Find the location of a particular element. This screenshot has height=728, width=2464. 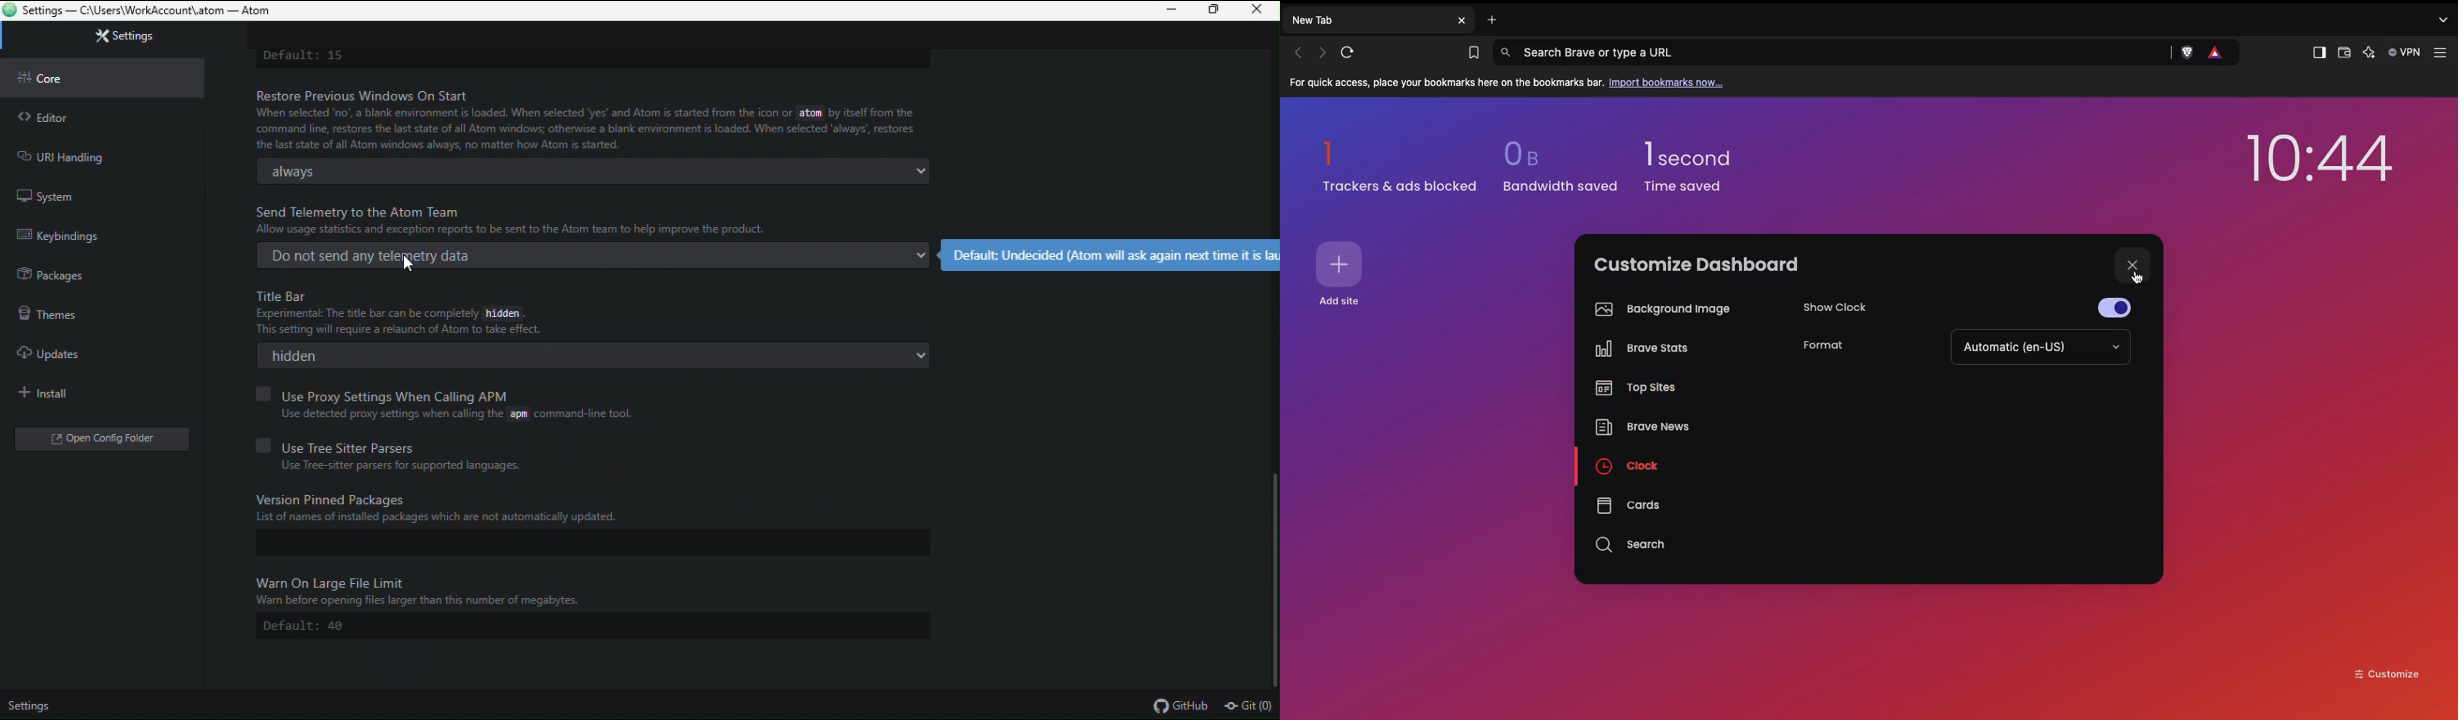

install is located at coordinates (93, 388).